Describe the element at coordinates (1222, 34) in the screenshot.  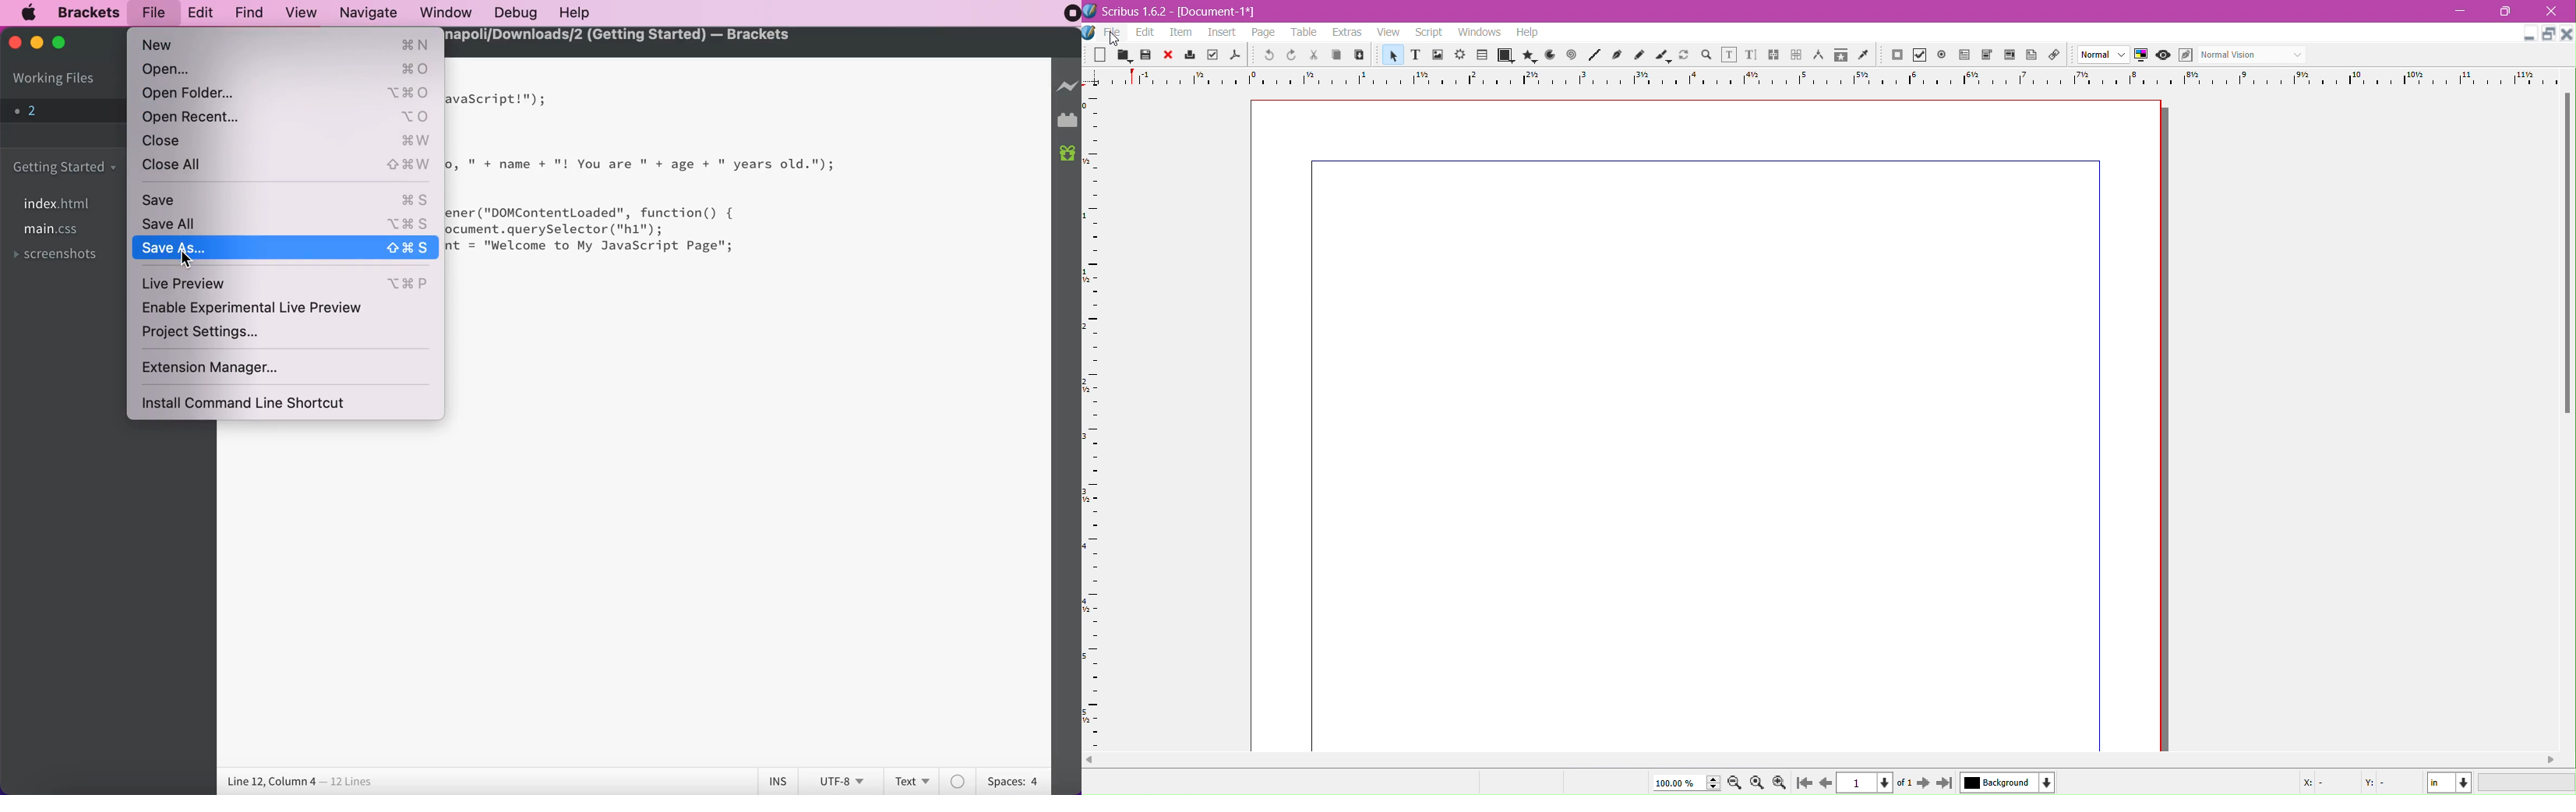
I see `insert menu` at that location.